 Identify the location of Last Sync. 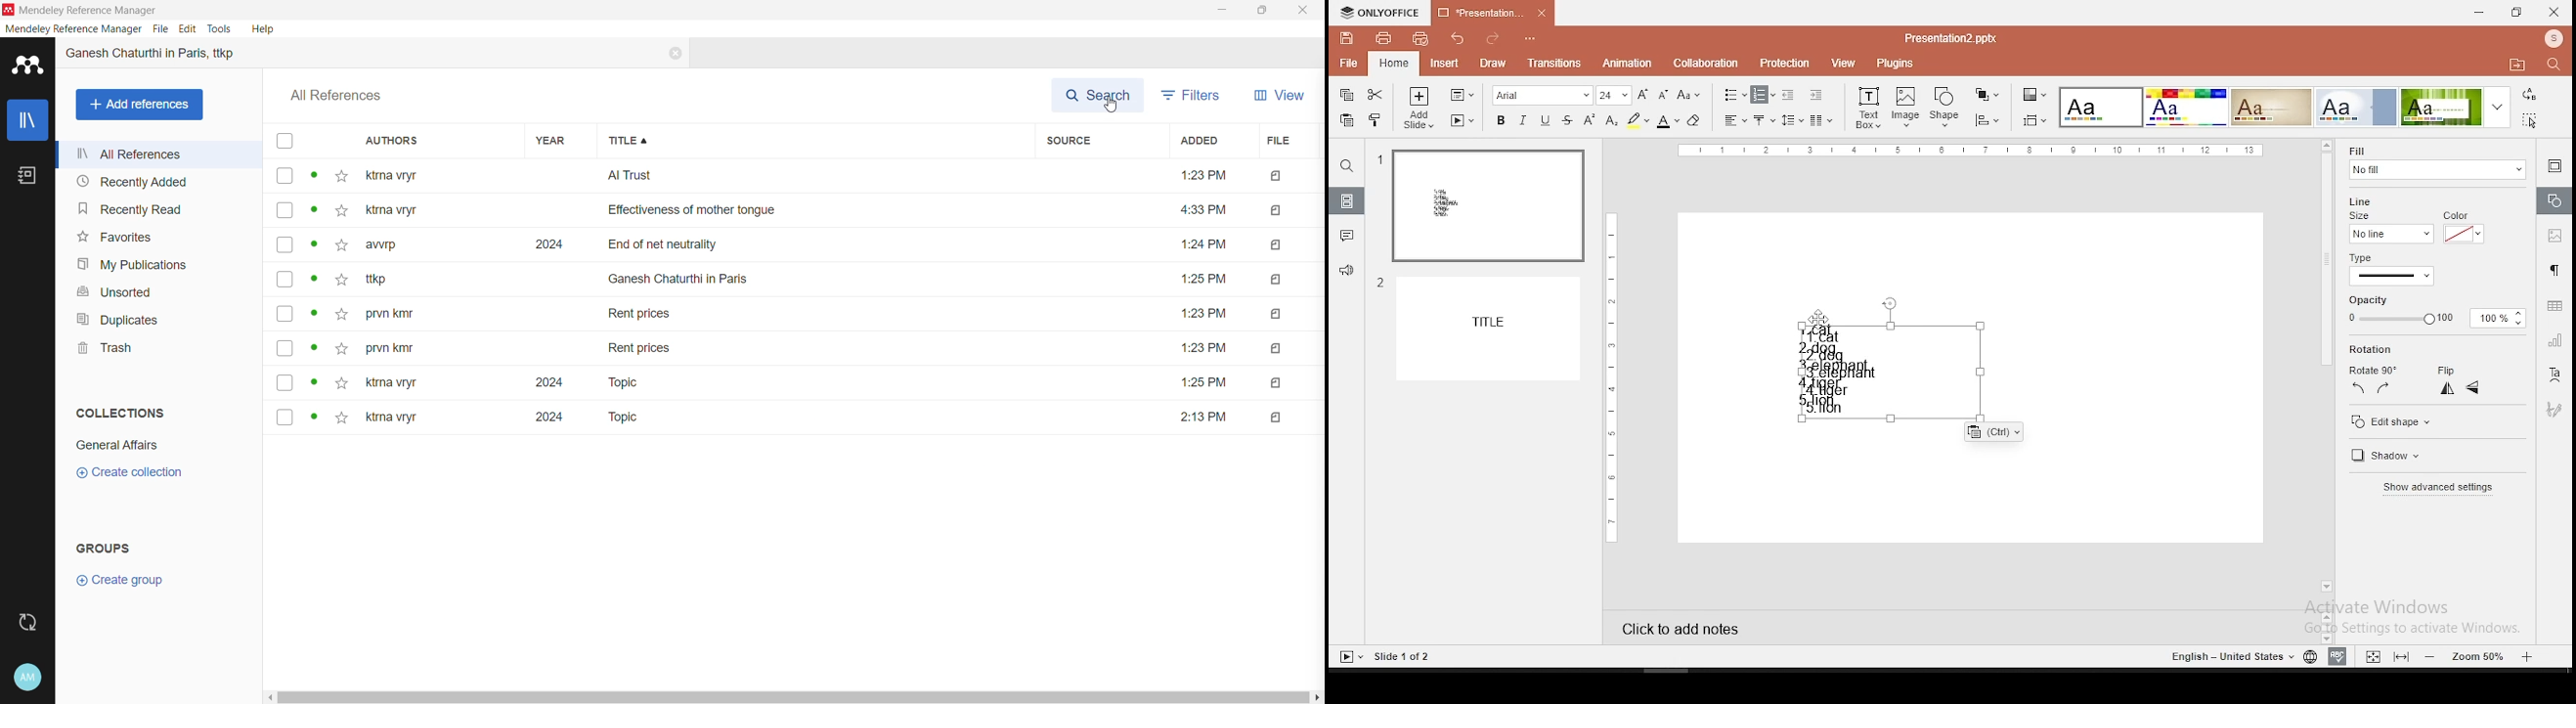
(27, 623).